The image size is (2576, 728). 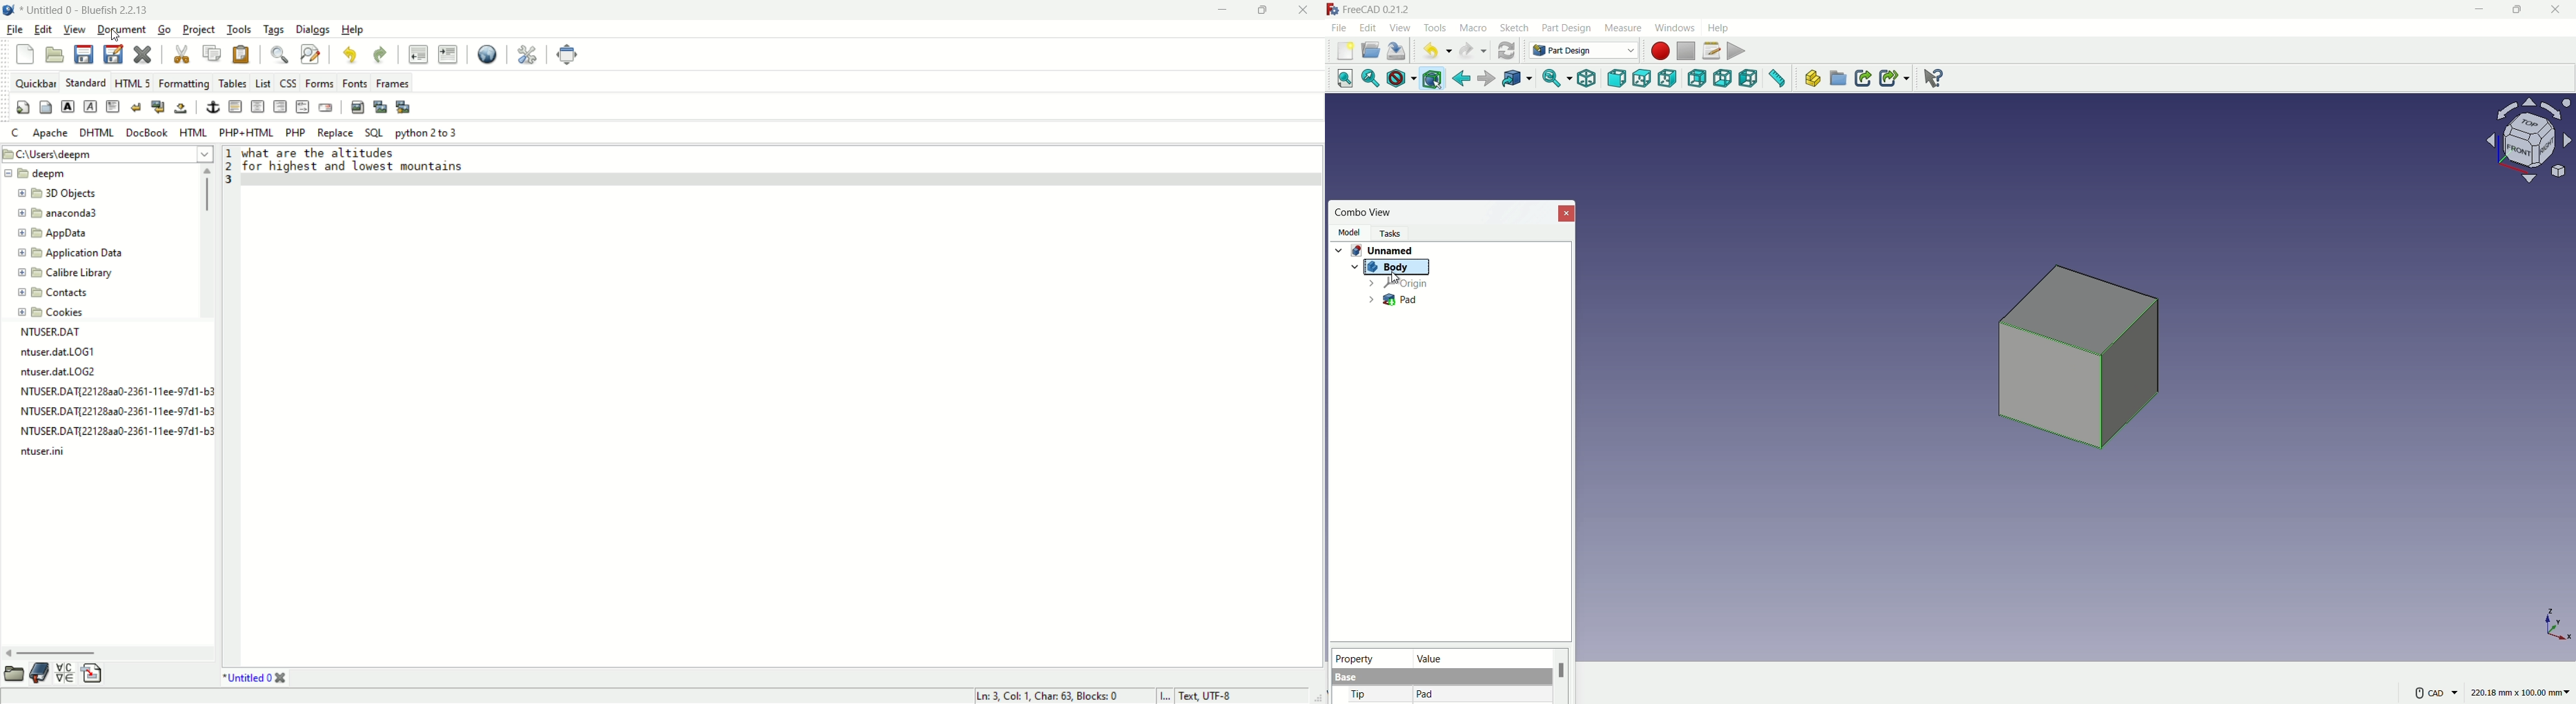 I want to click on text, so click(x=366, y=162).